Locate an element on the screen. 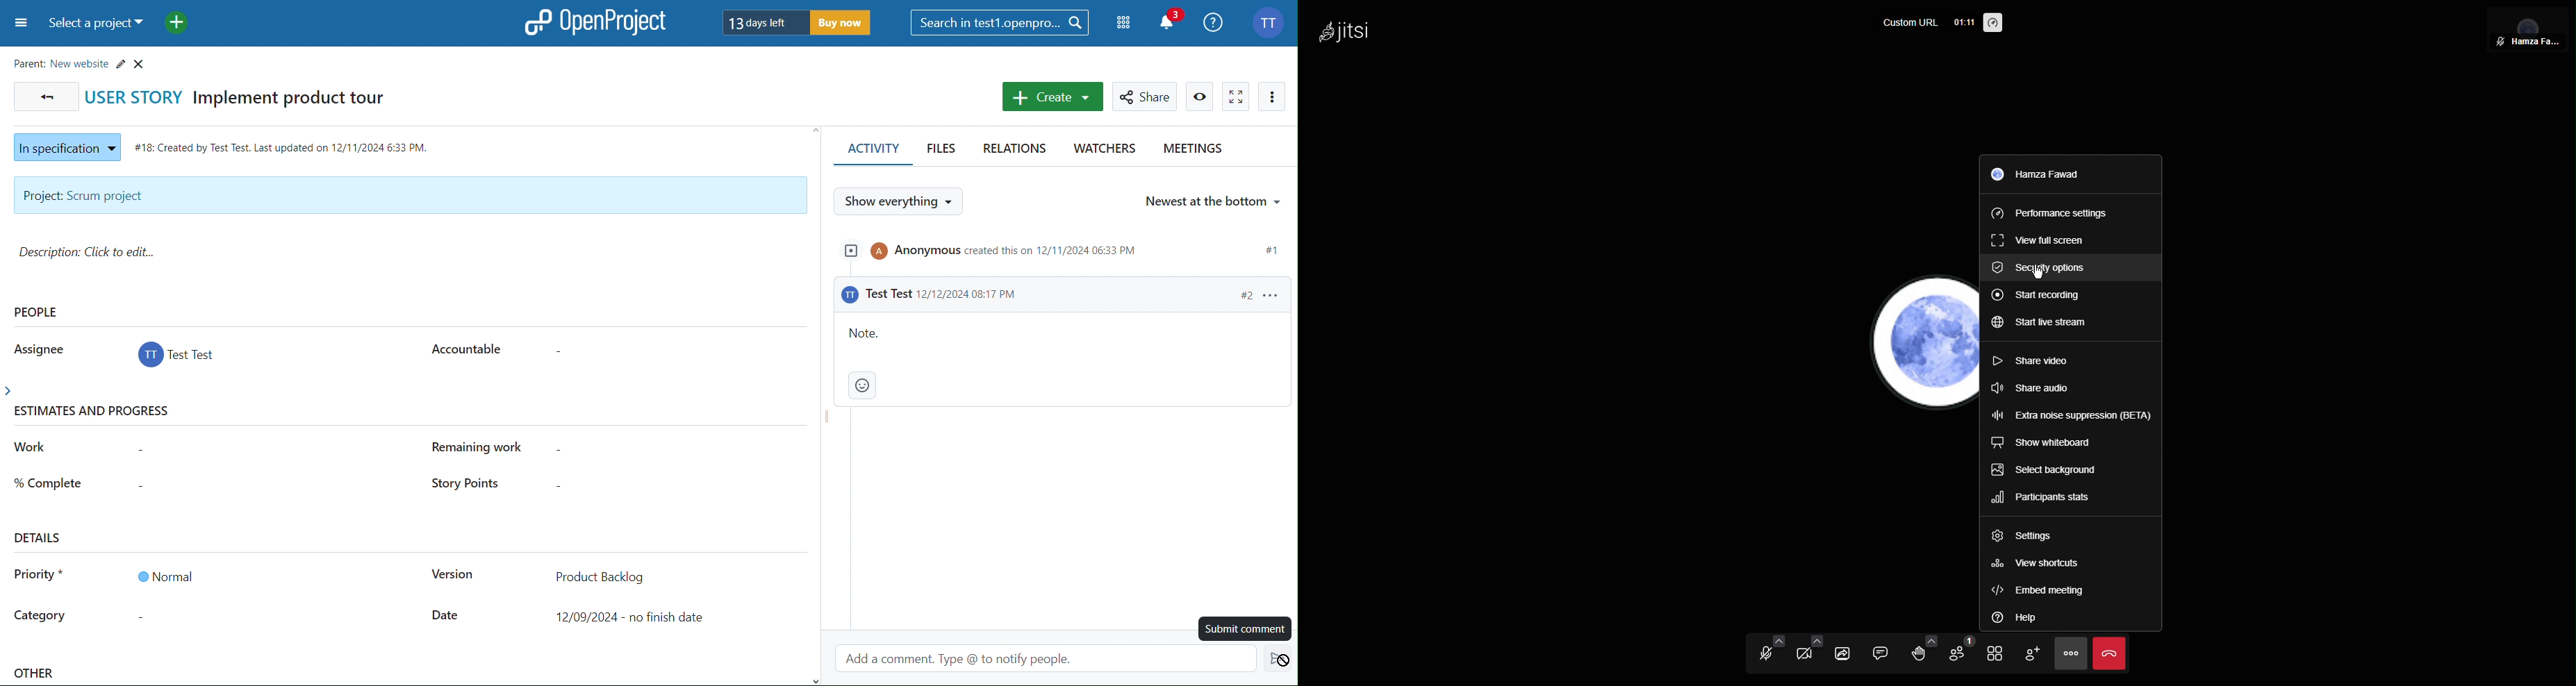  Estimates and Progress is located at coordinates (96, 412).